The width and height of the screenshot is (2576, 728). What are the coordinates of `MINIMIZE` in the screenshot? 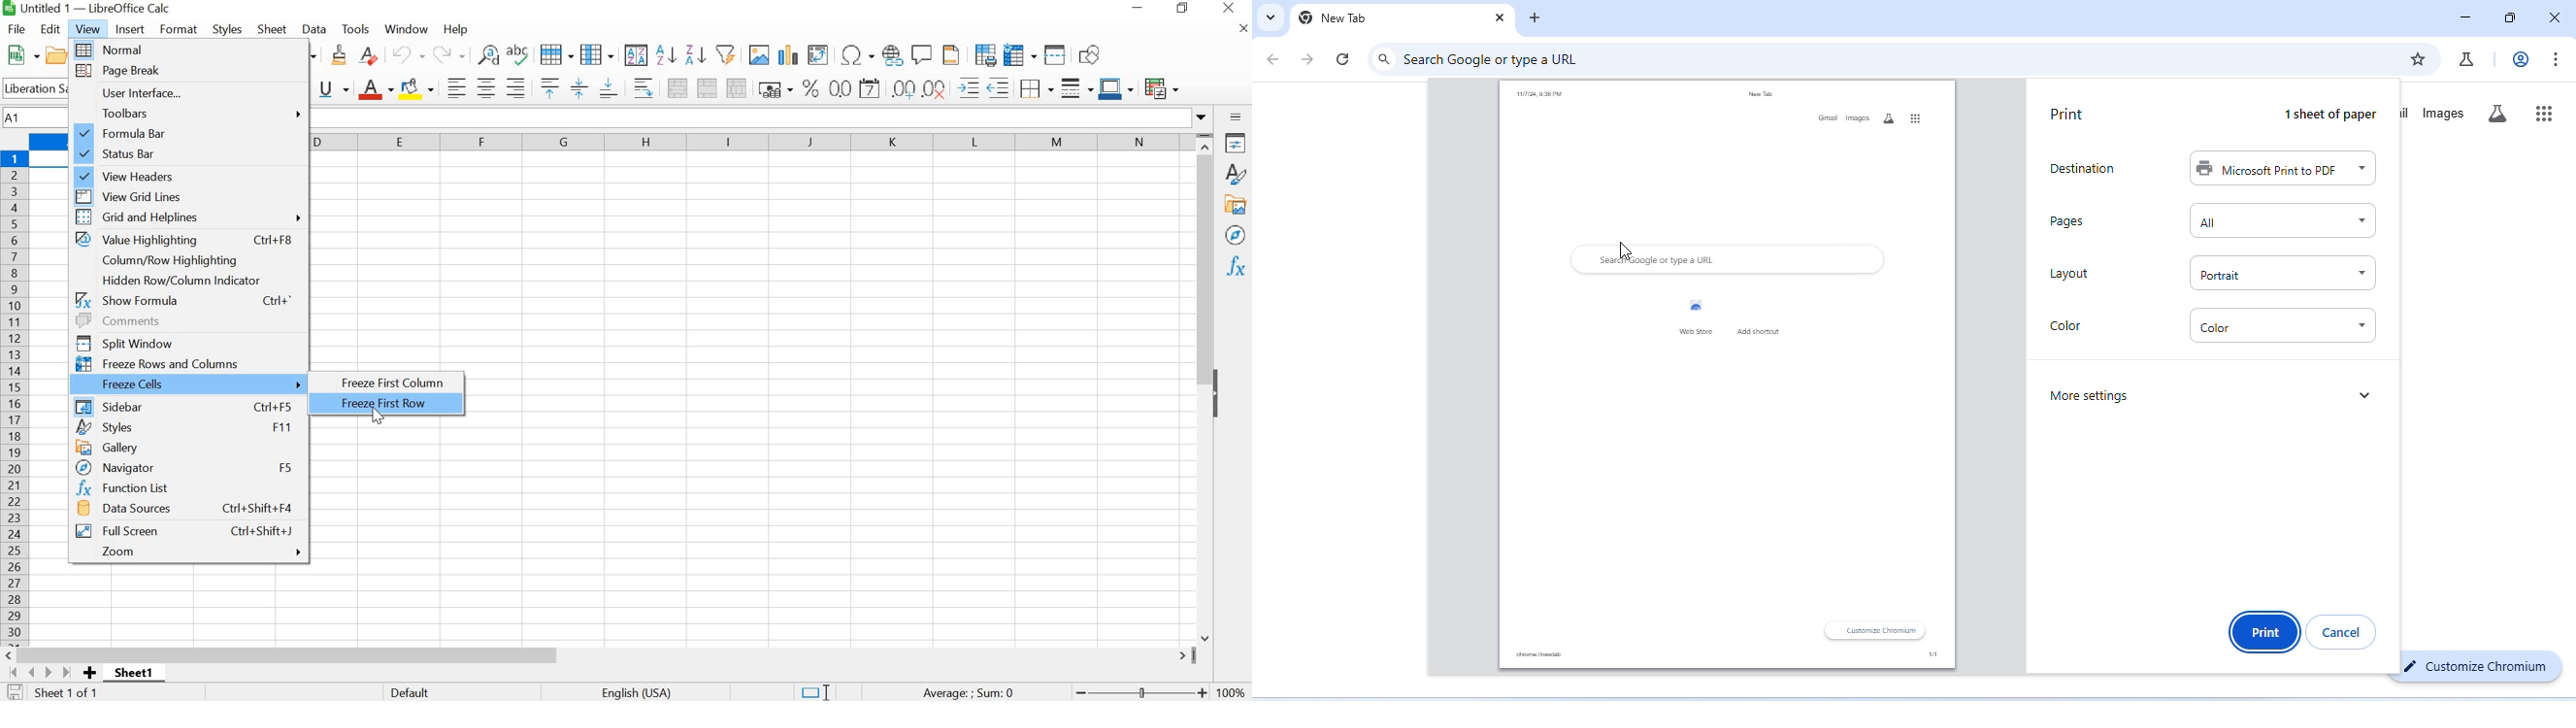 It's located at (1138, 8).